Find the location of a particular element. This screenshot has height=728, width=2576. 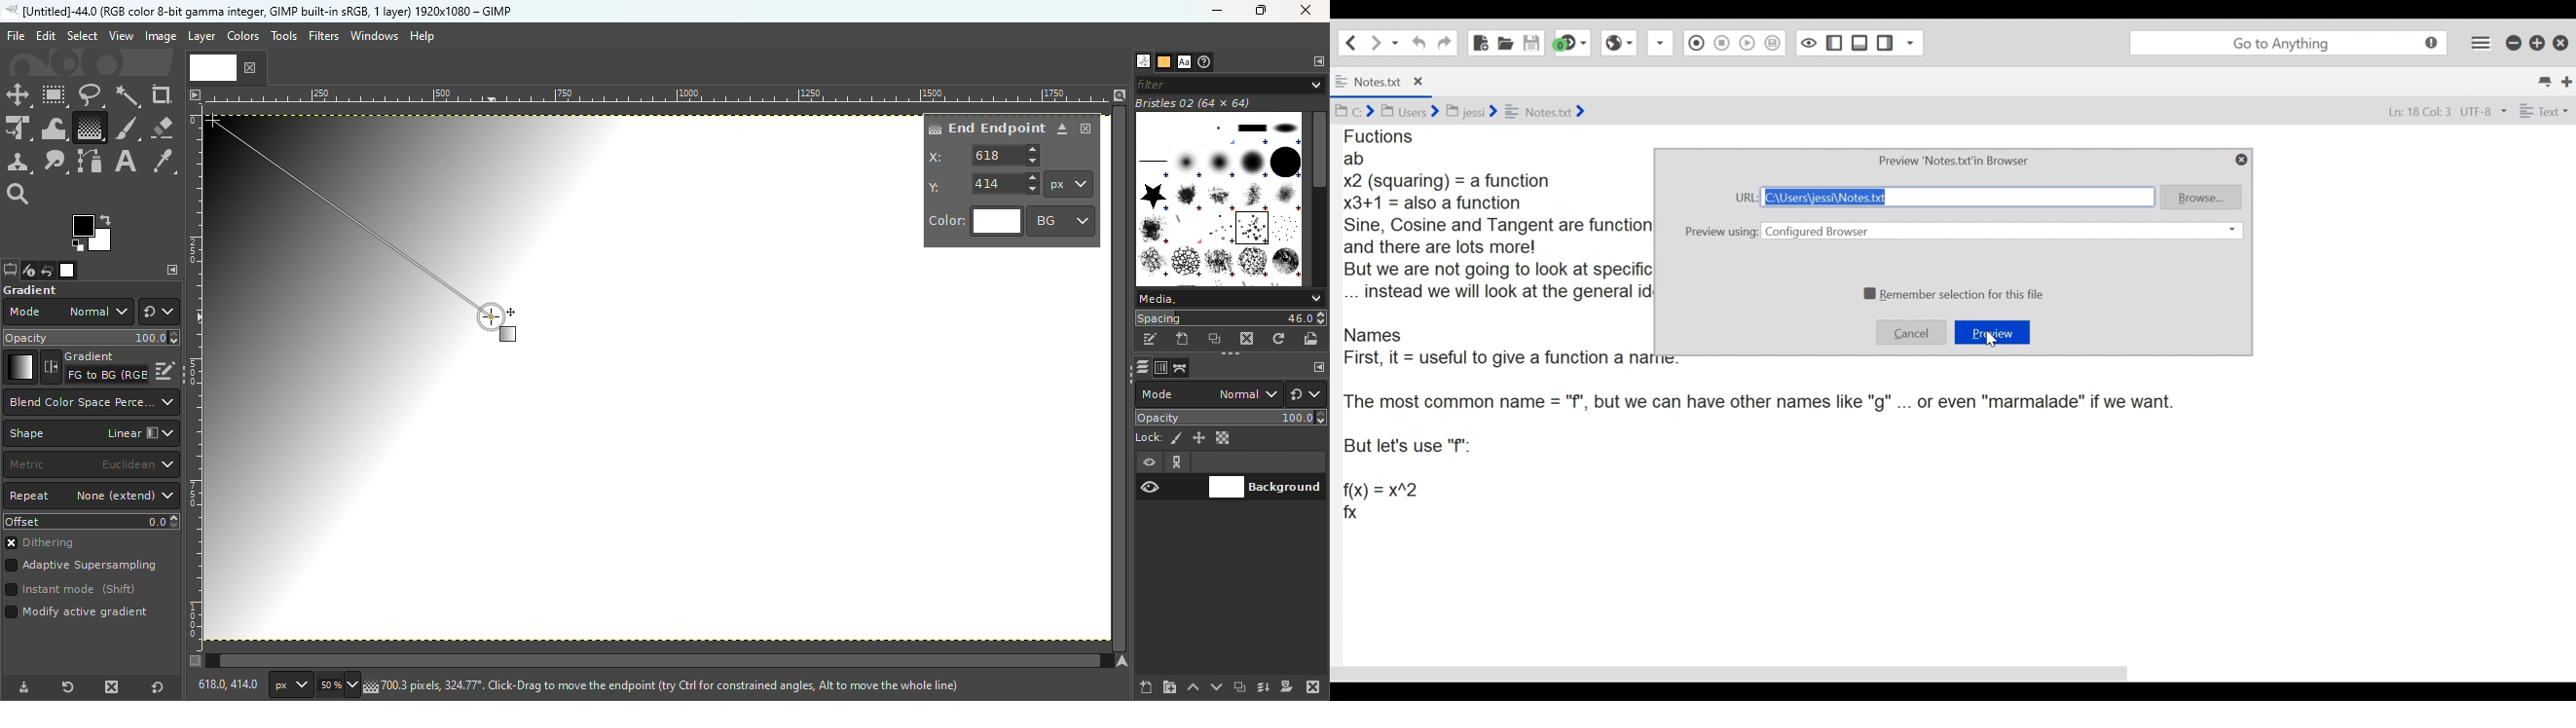

Open the image dialog is located at coordinates (65, 271).